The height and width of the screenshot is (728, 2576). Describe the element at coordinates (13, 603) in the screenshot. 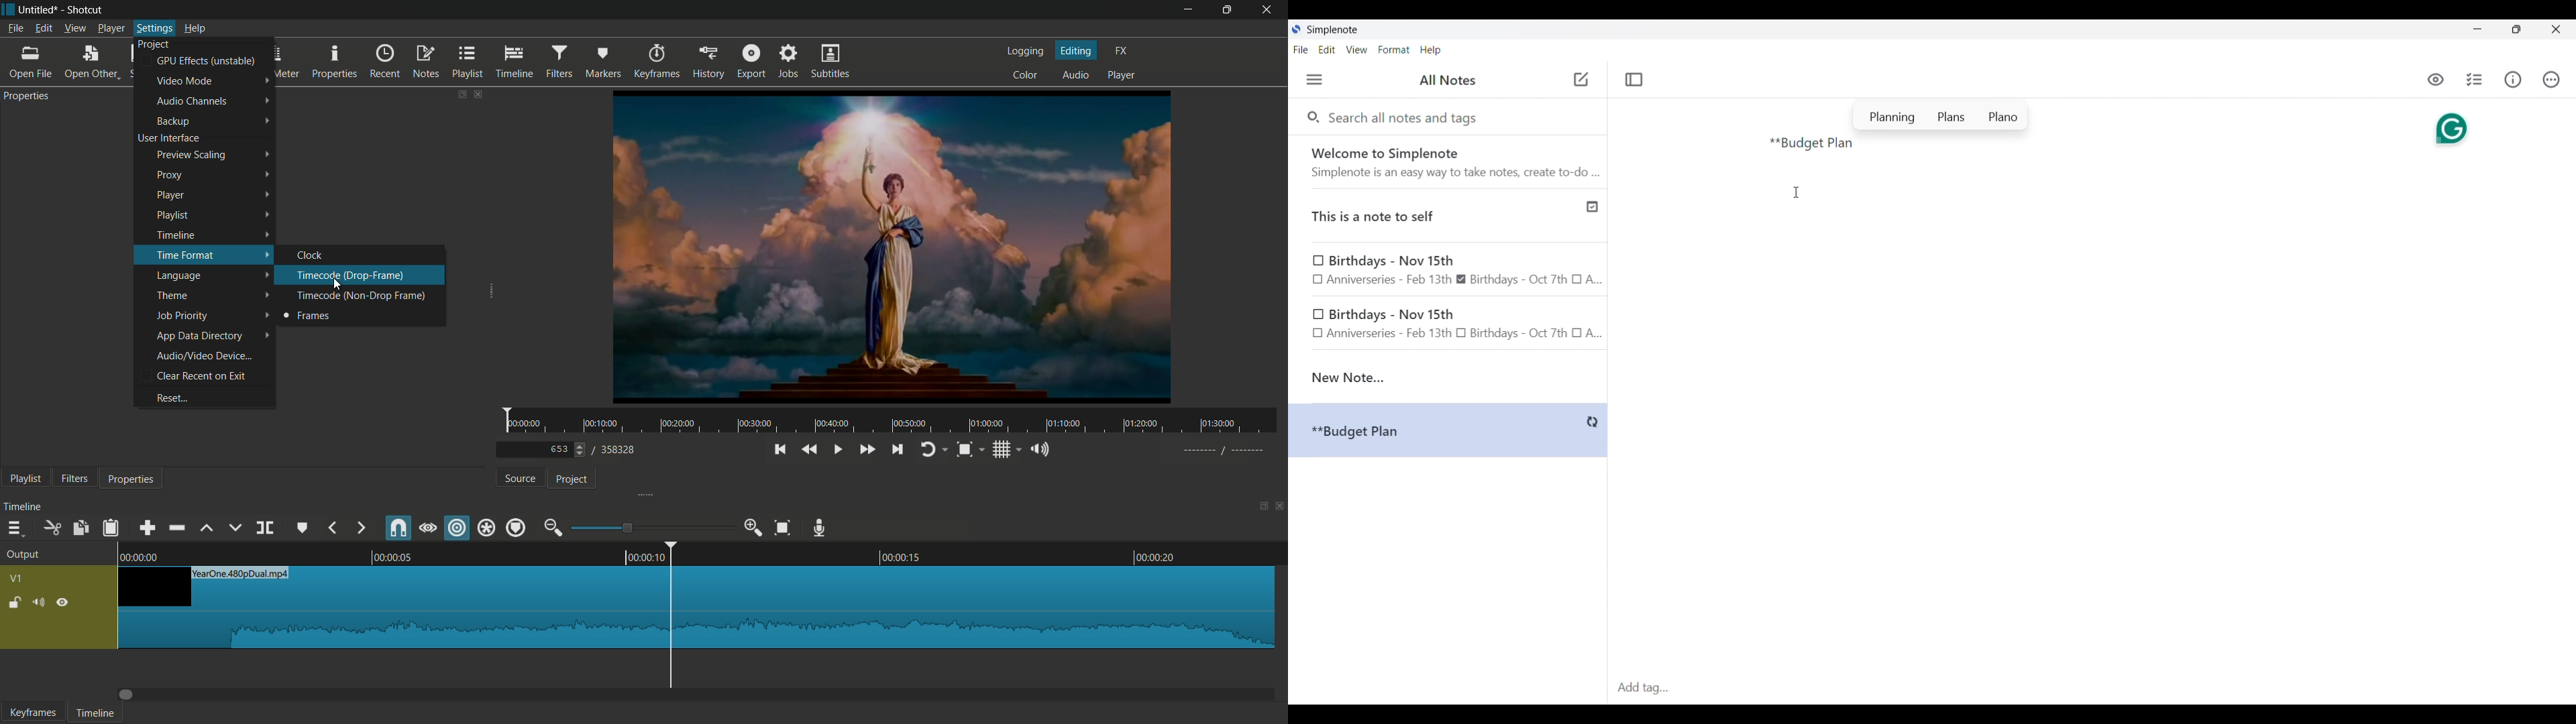

I see `lock` at that location.